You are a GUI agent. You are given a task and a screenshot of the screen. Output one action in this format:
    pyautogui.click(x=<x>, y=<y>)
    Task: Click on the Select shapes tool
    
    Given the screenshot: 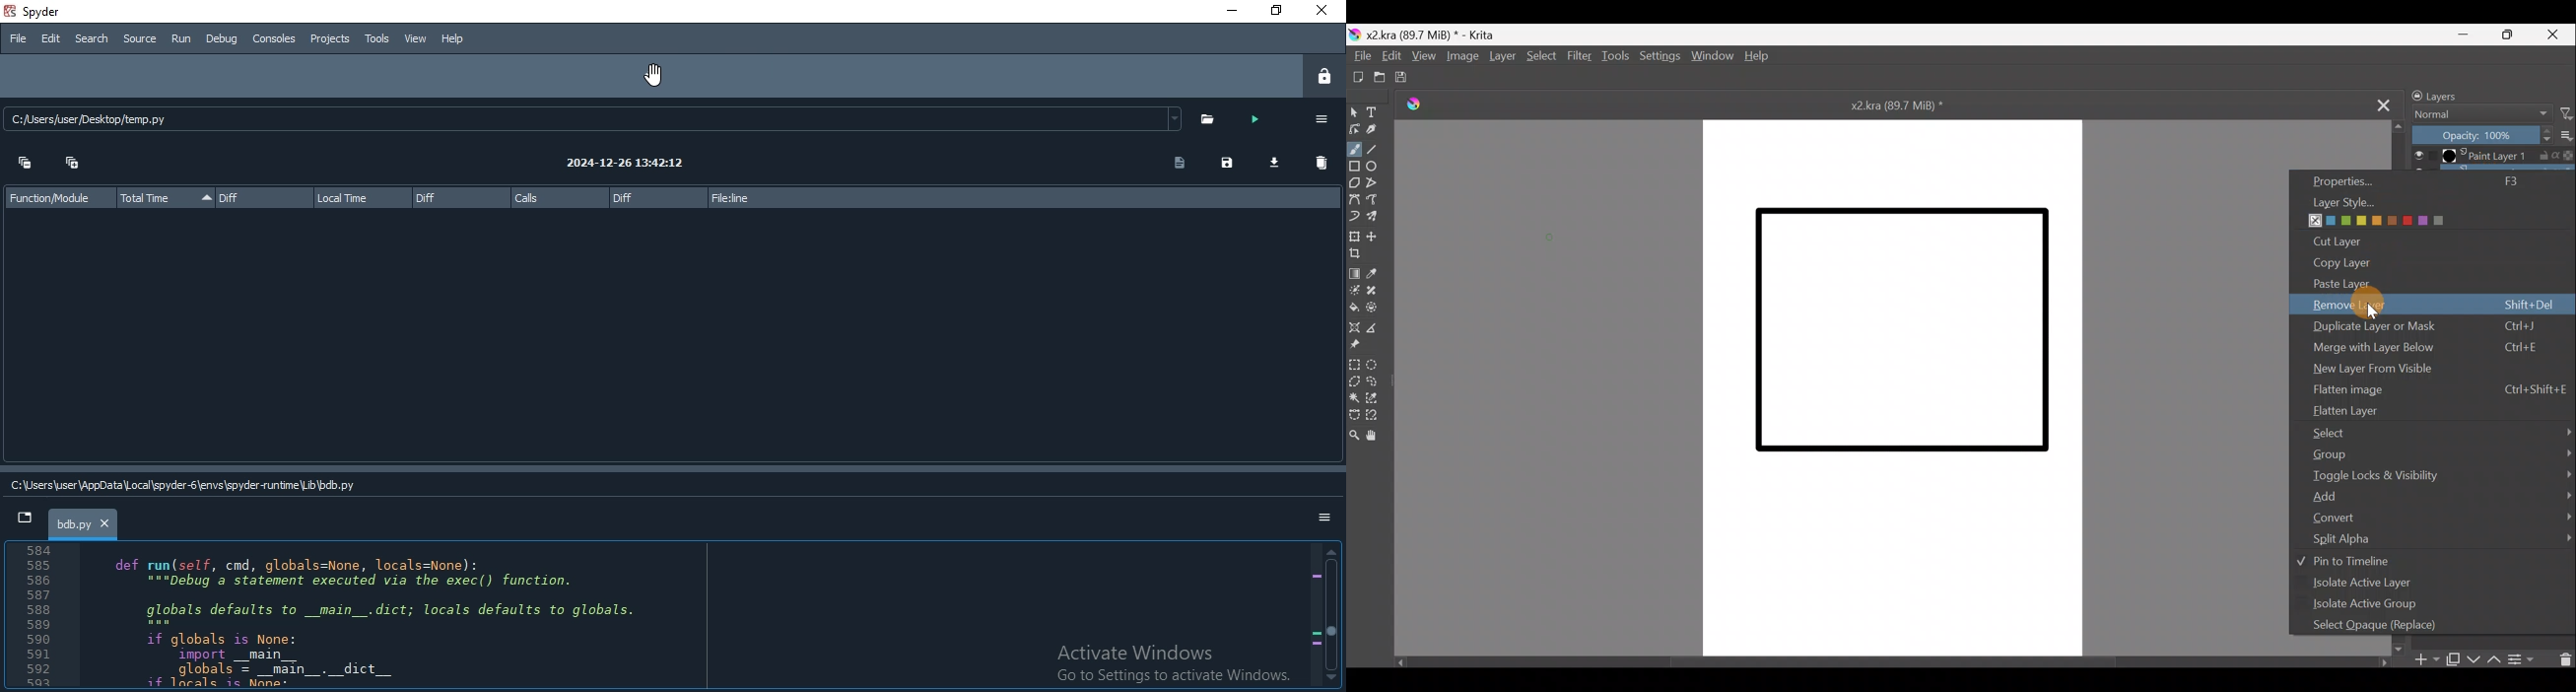 What is the action you would take?
    pyautogui.click(x=1354, y=111)
    